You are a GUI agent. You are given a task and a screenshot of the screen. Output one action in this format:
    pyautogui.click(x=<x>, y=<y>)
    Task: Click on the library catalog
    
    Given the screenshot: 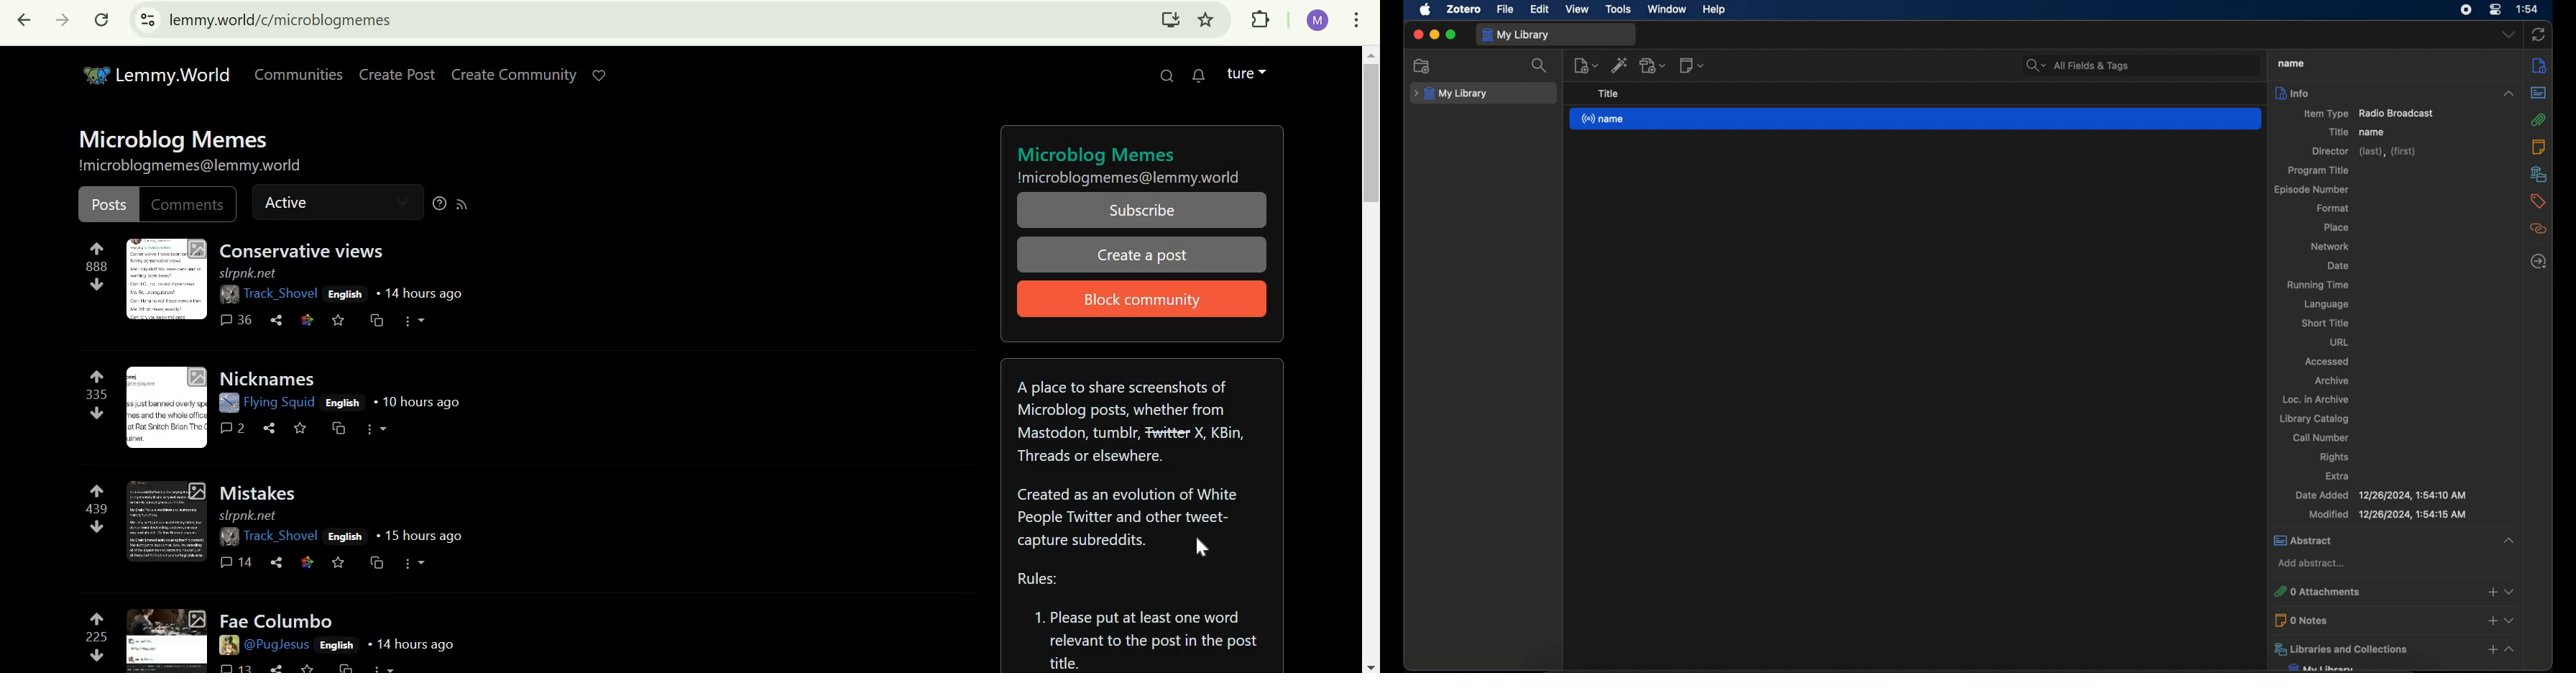 What is the action you would take?
    pyautogui.click(x=2314, y=419)
    